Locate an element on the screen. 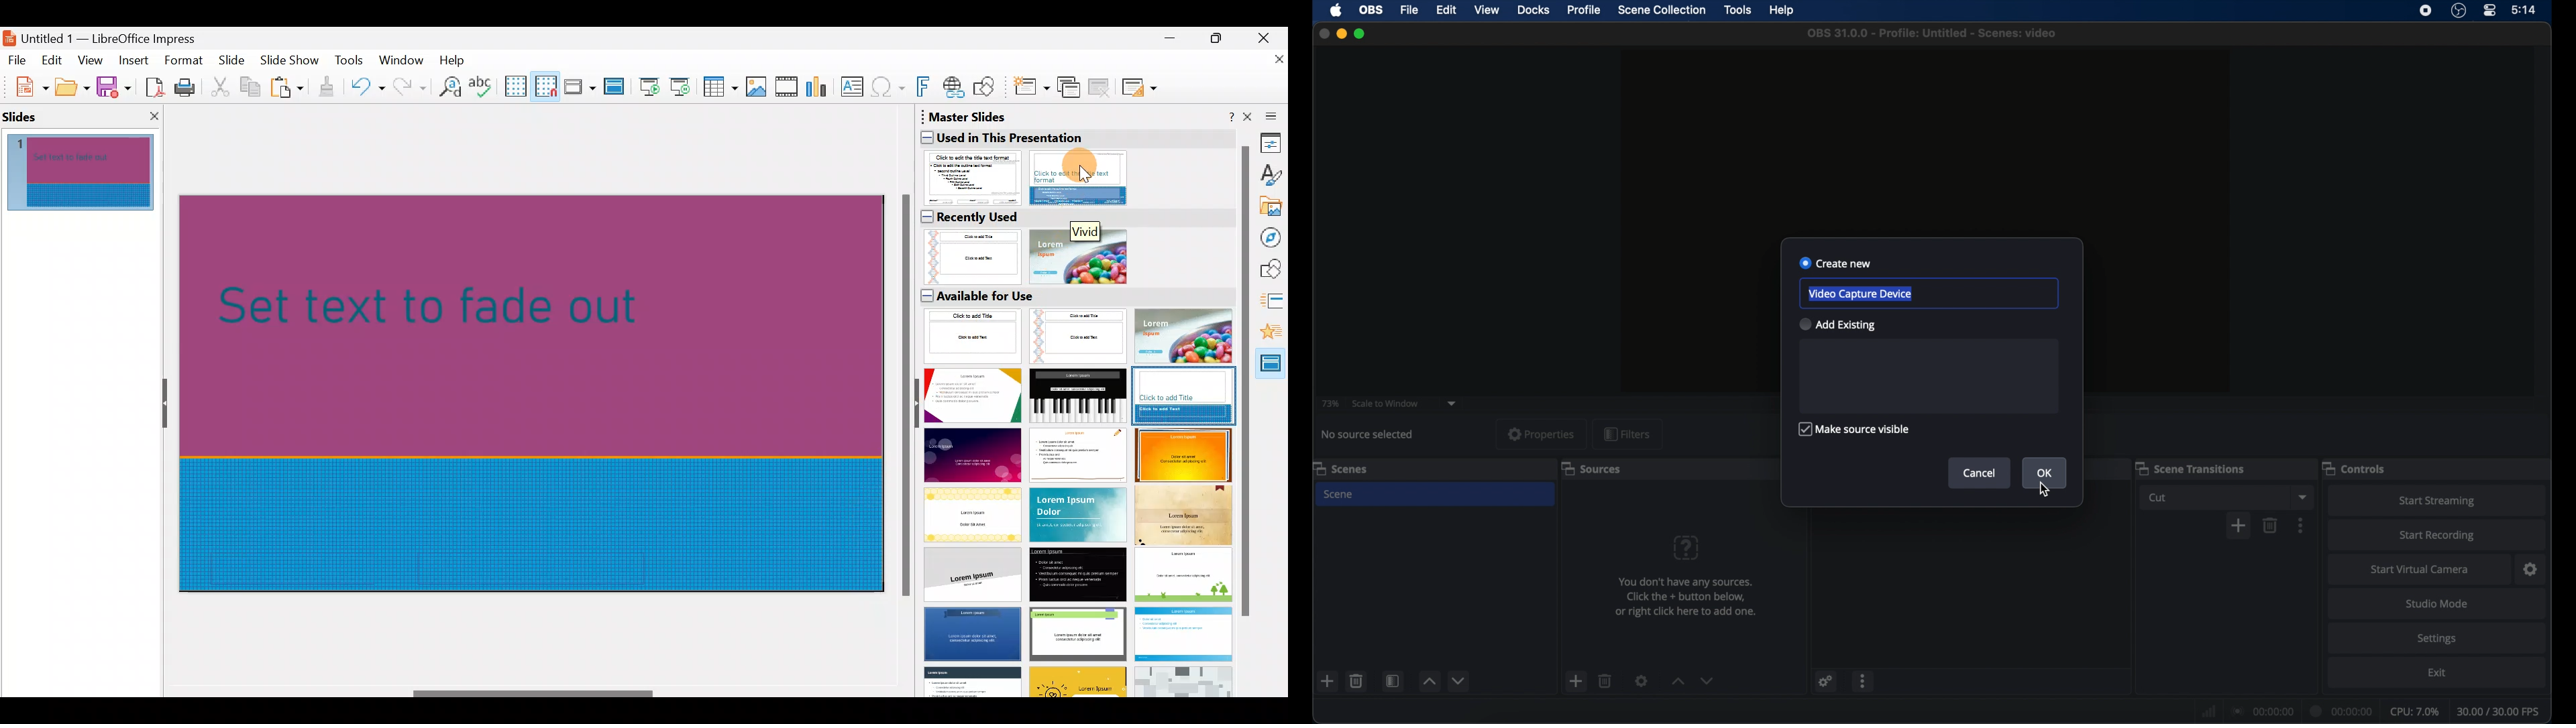 The image size is (2576, 728). Help is located at coordinates (455, 59).